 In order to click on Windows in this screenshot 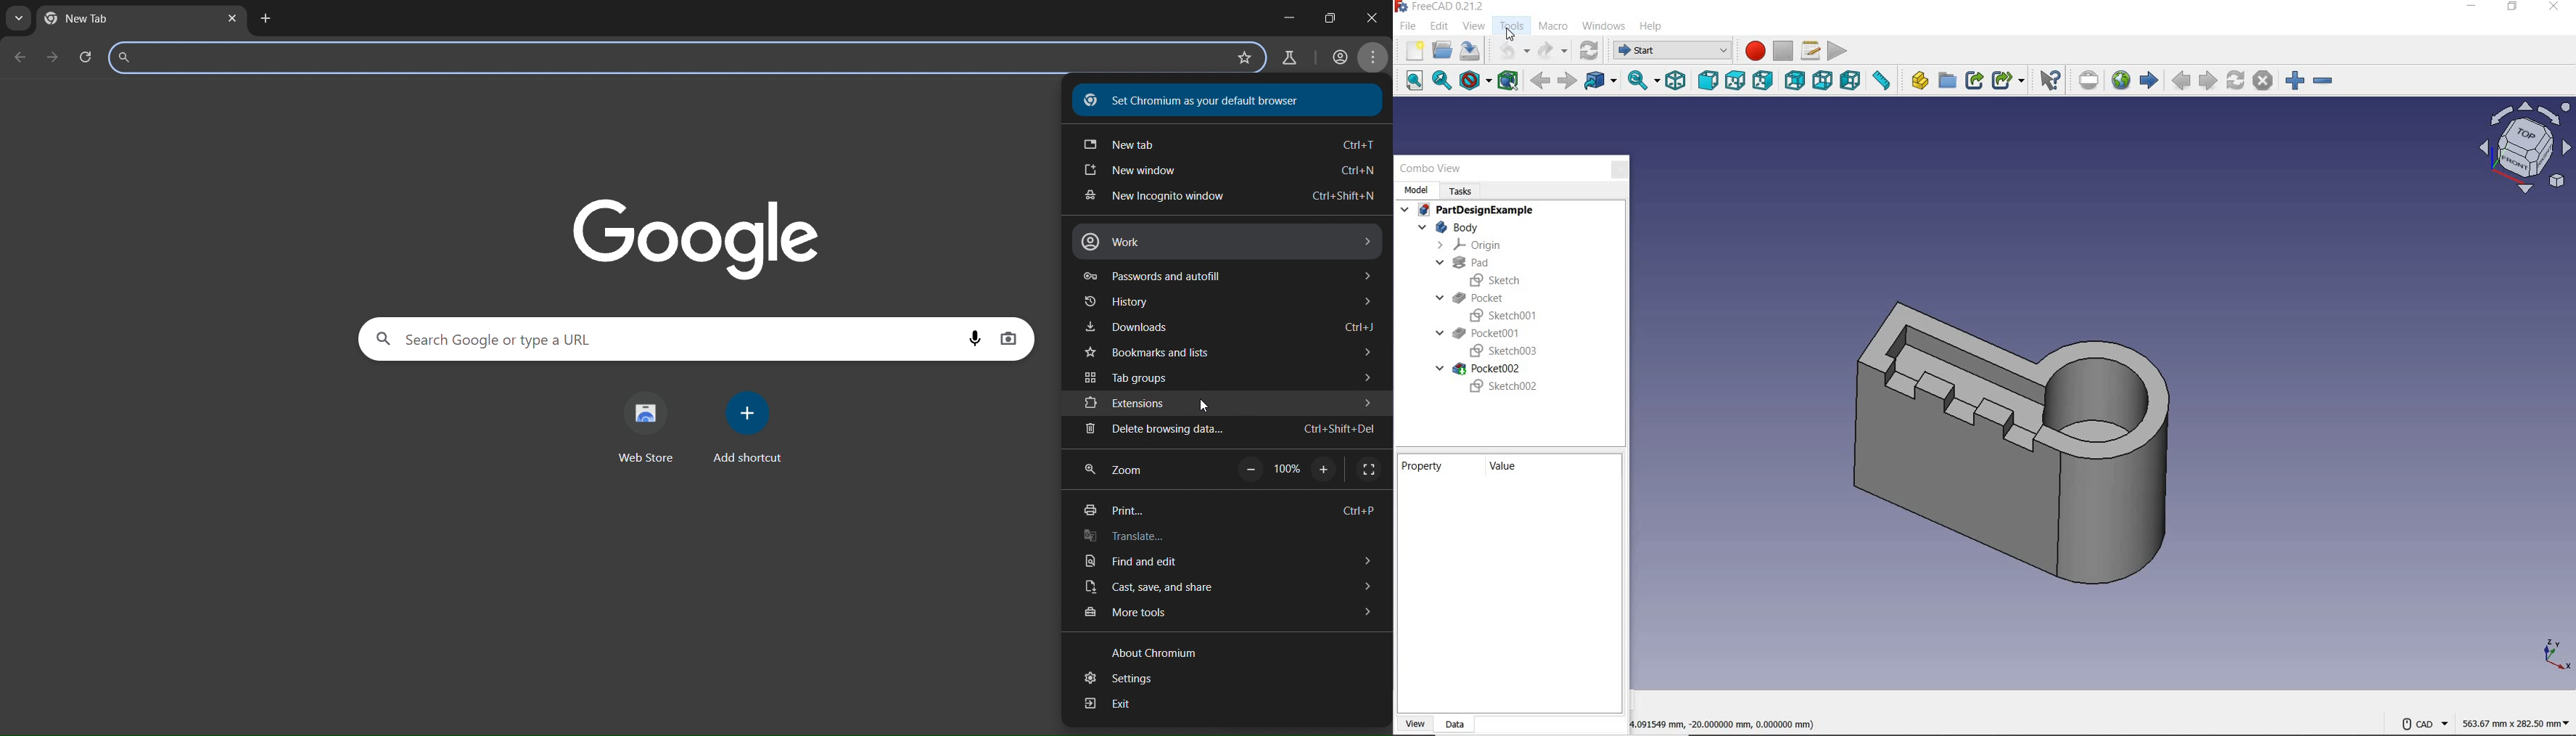, I will do `click(1605, 27)`.